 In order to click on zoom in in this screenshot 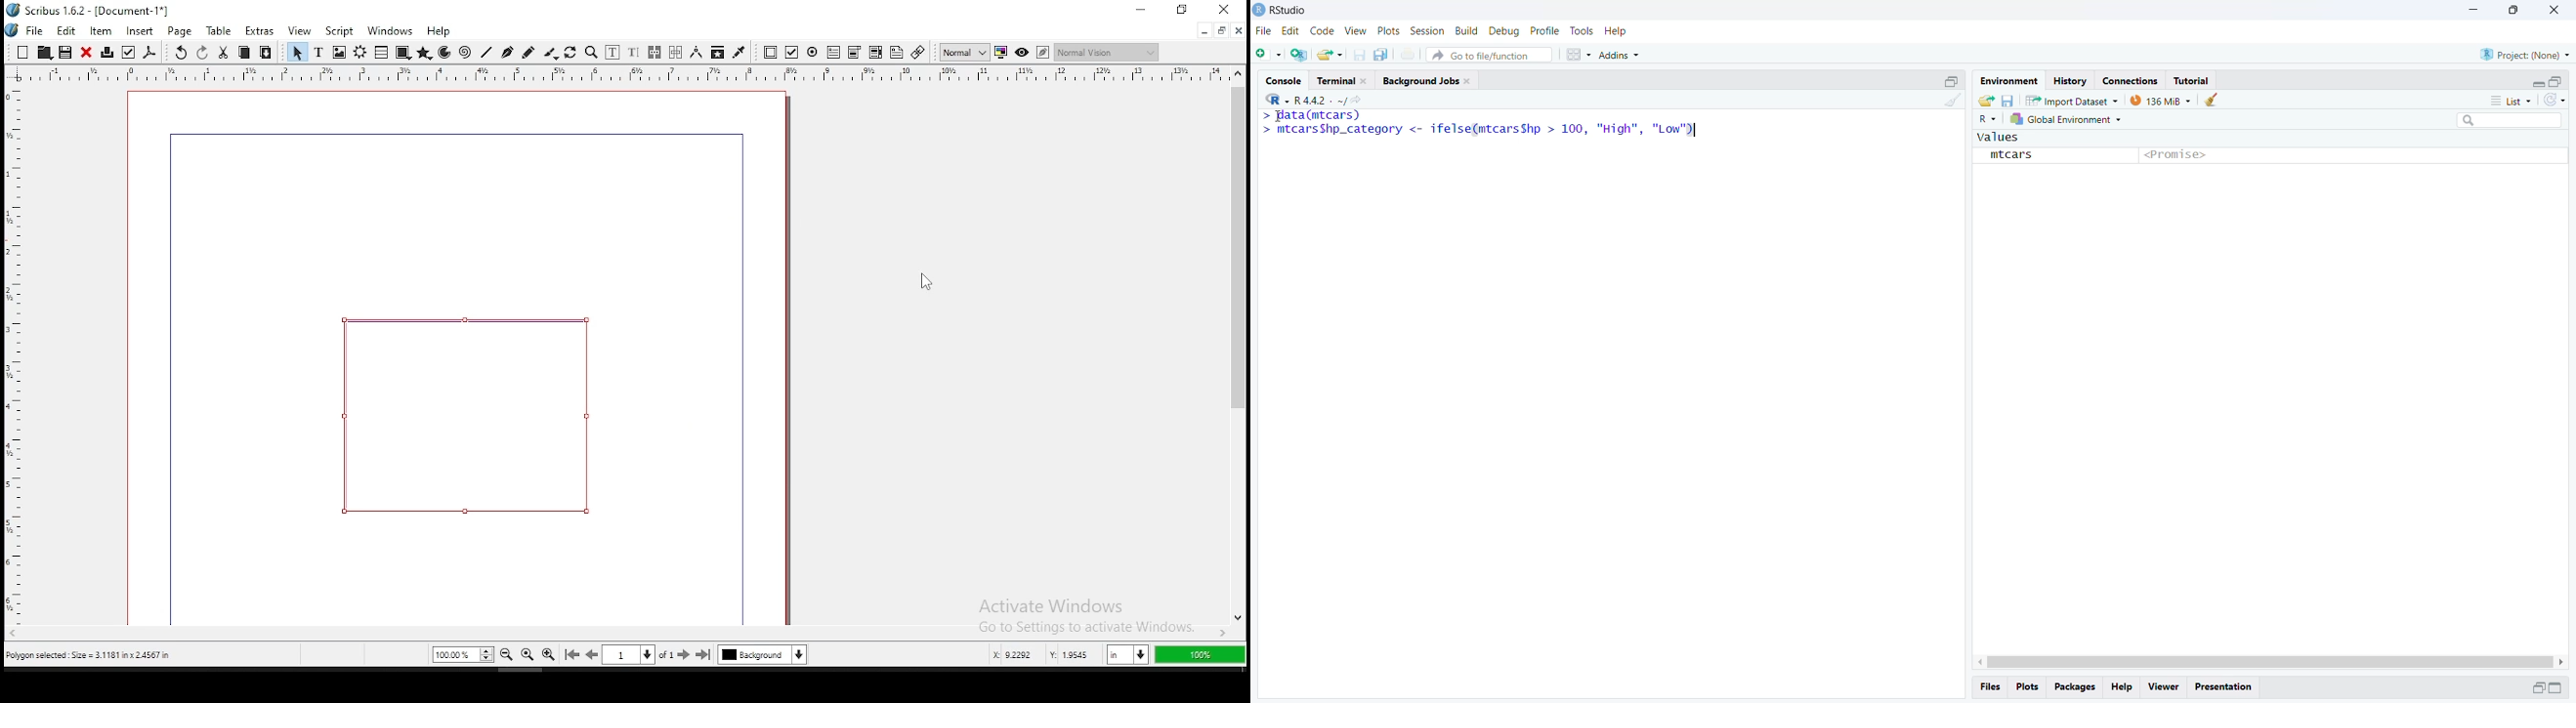, I will do `click(549, 655)`.